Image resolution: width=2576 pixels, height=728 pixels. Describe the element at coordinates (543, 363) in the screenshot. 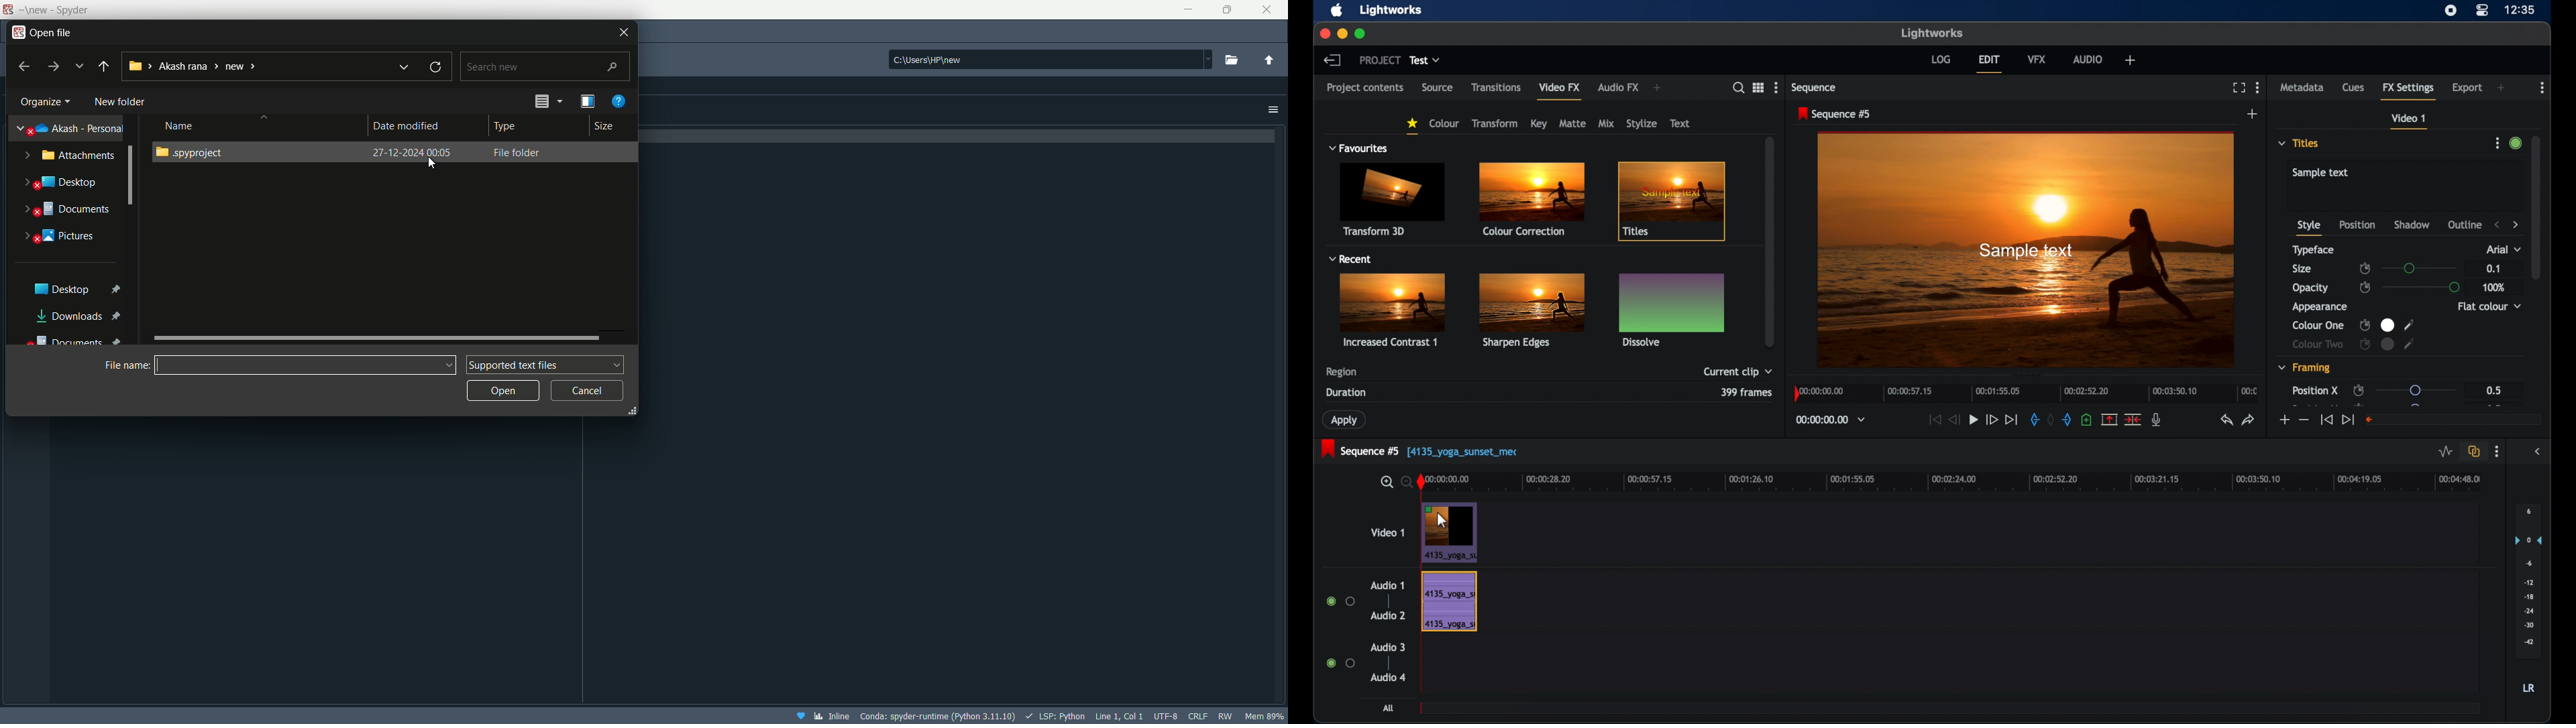

I see `supported text file` at that location.